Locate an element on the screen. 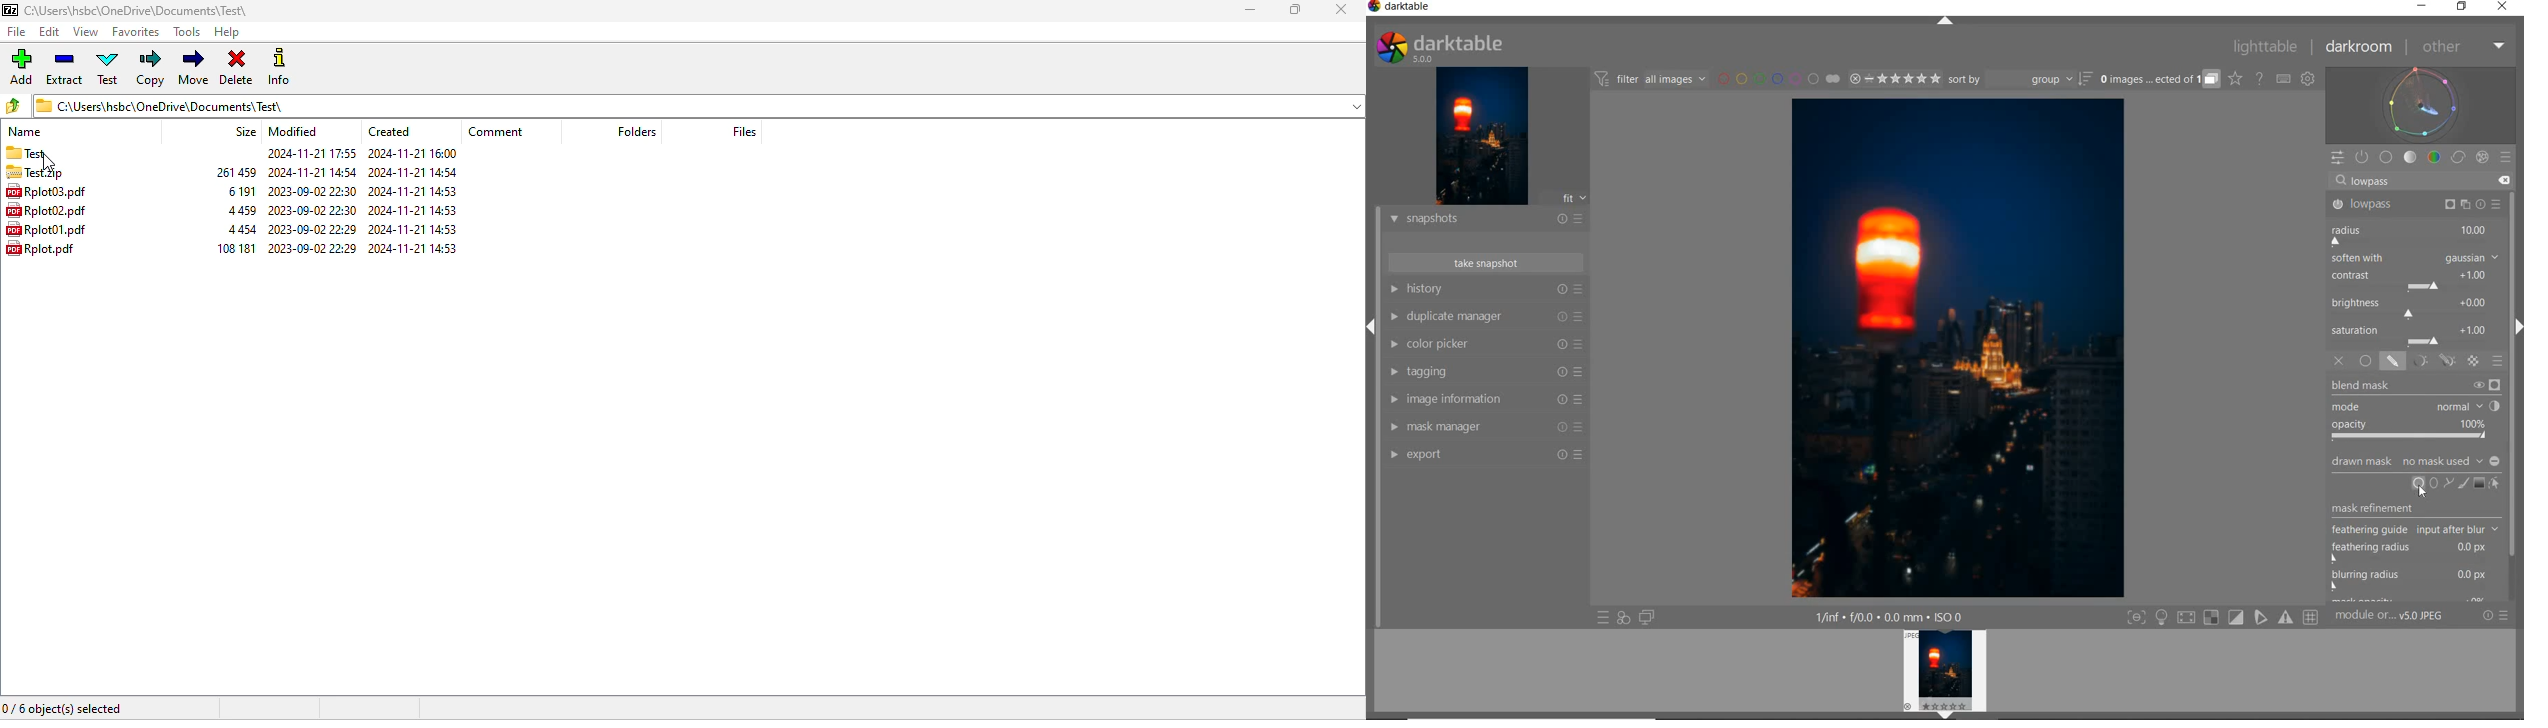  favorites is located at coordinates (136, 31).